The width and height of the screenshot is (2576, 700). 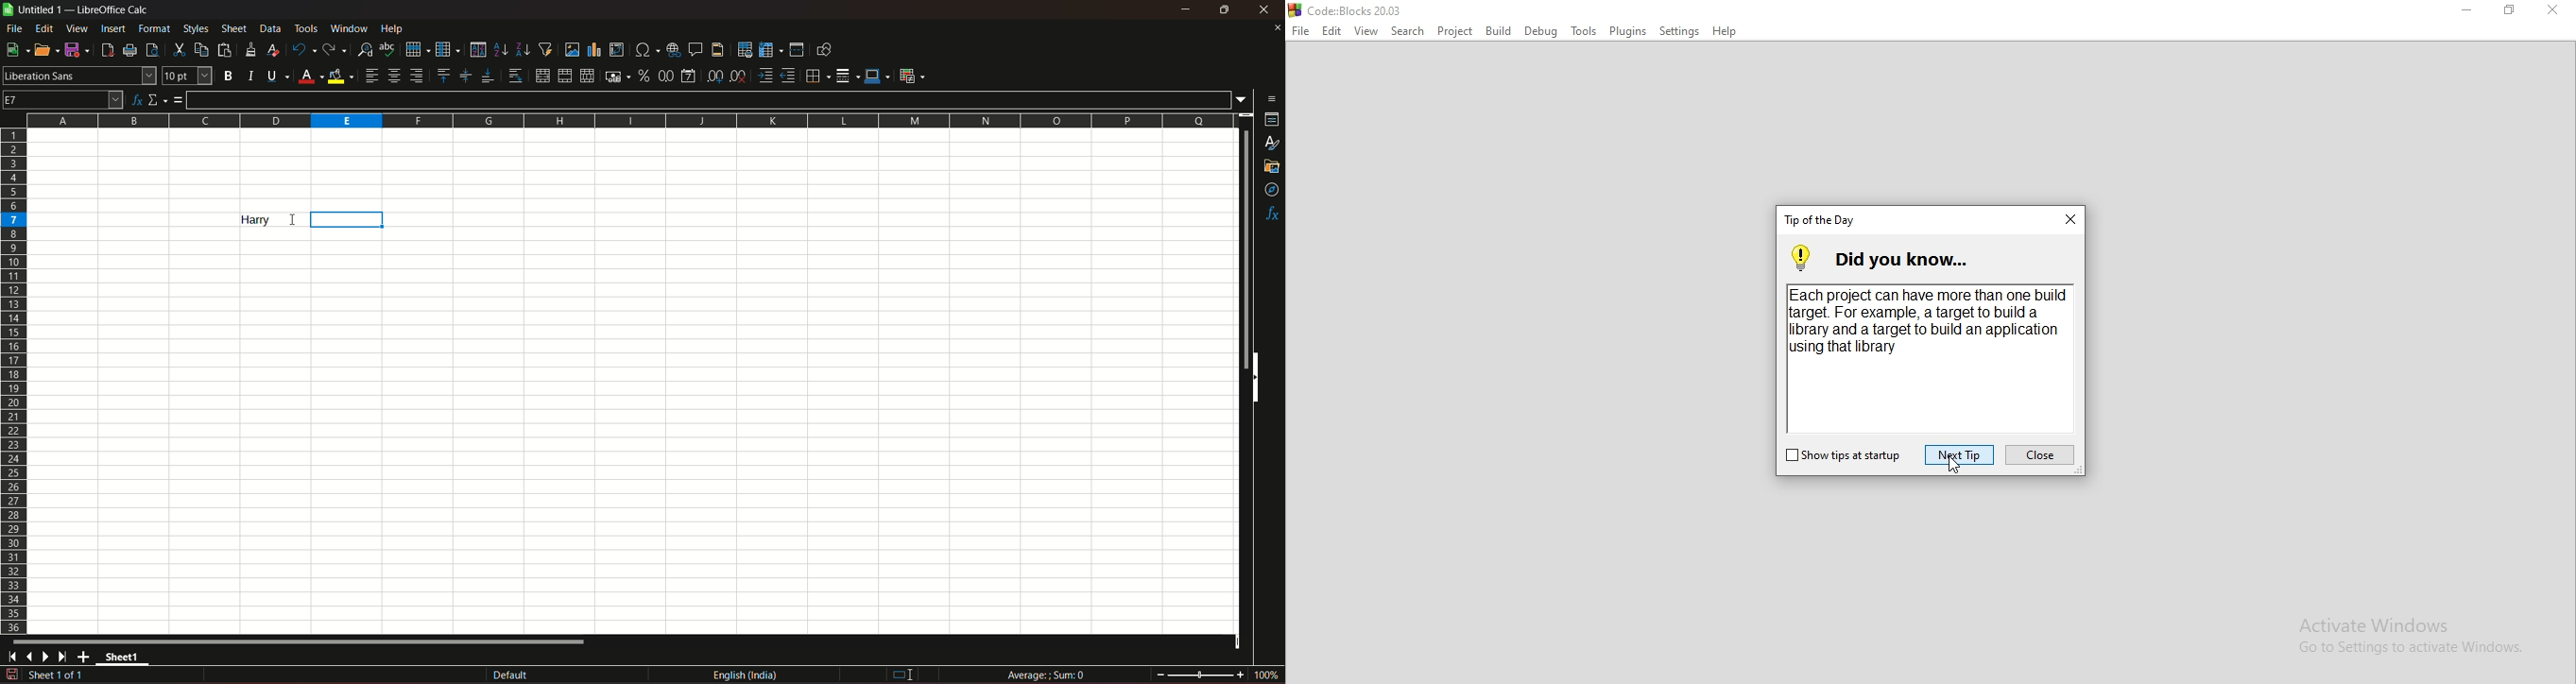 I want to click on spelling, so click(x=388, y=50).